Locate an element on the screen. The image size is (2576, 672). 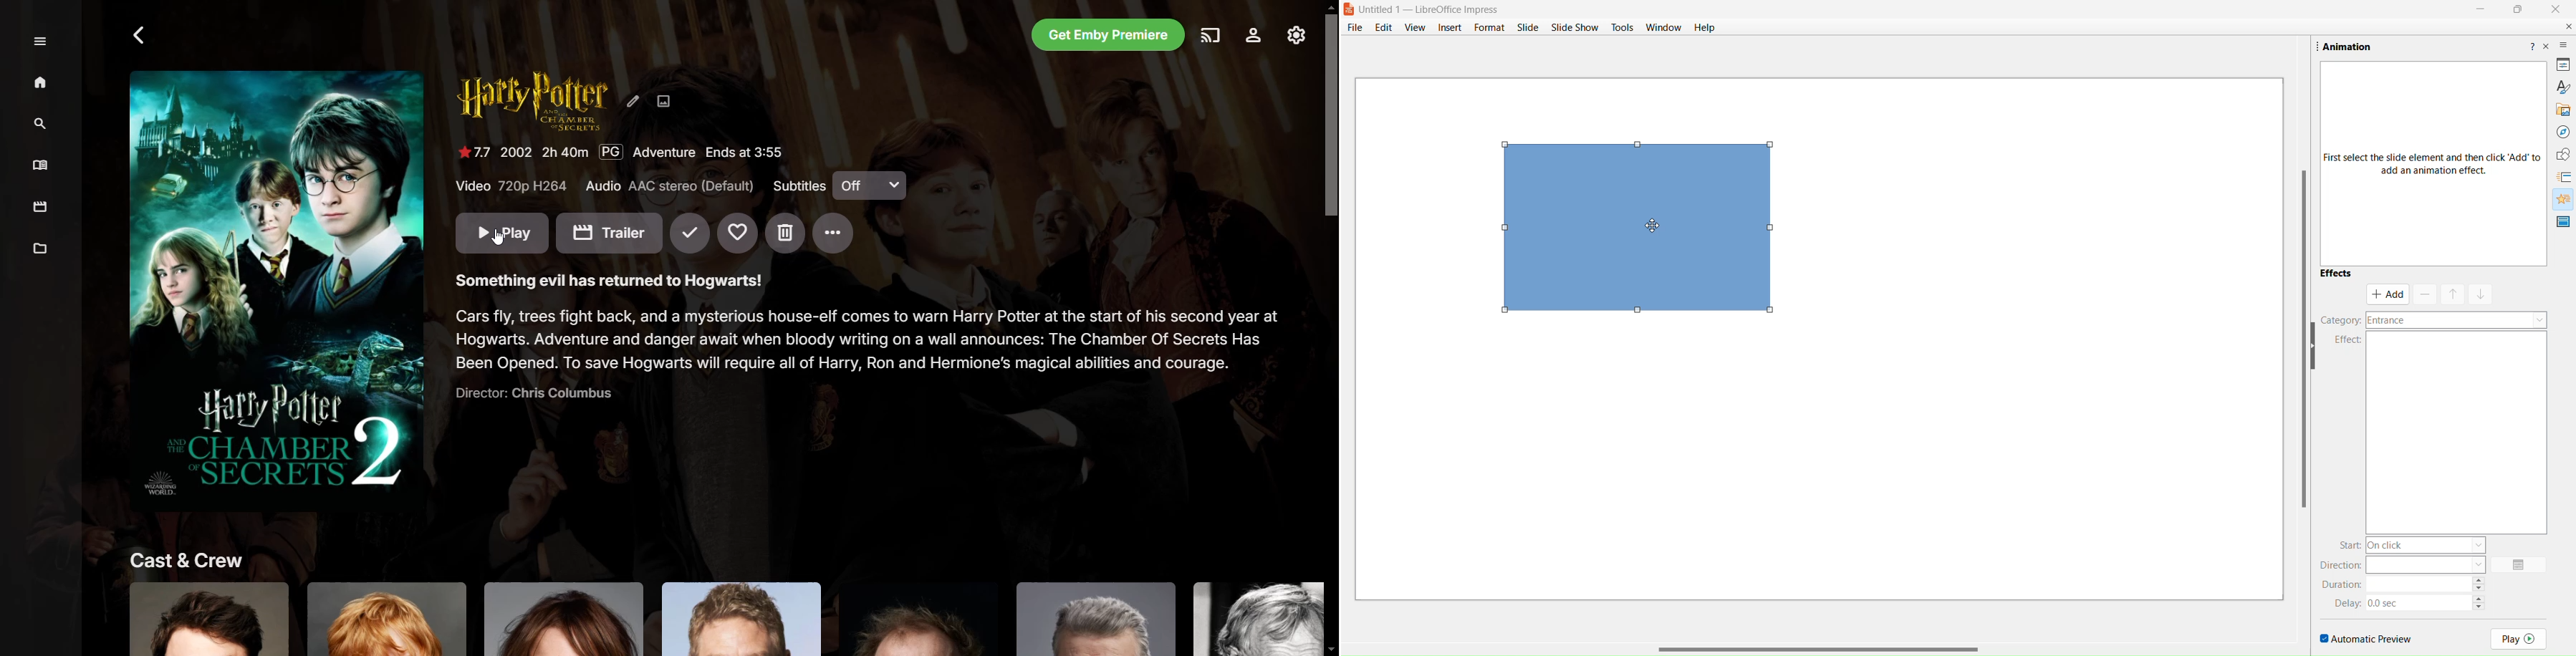
start type is located at coordinates (2429, 545).